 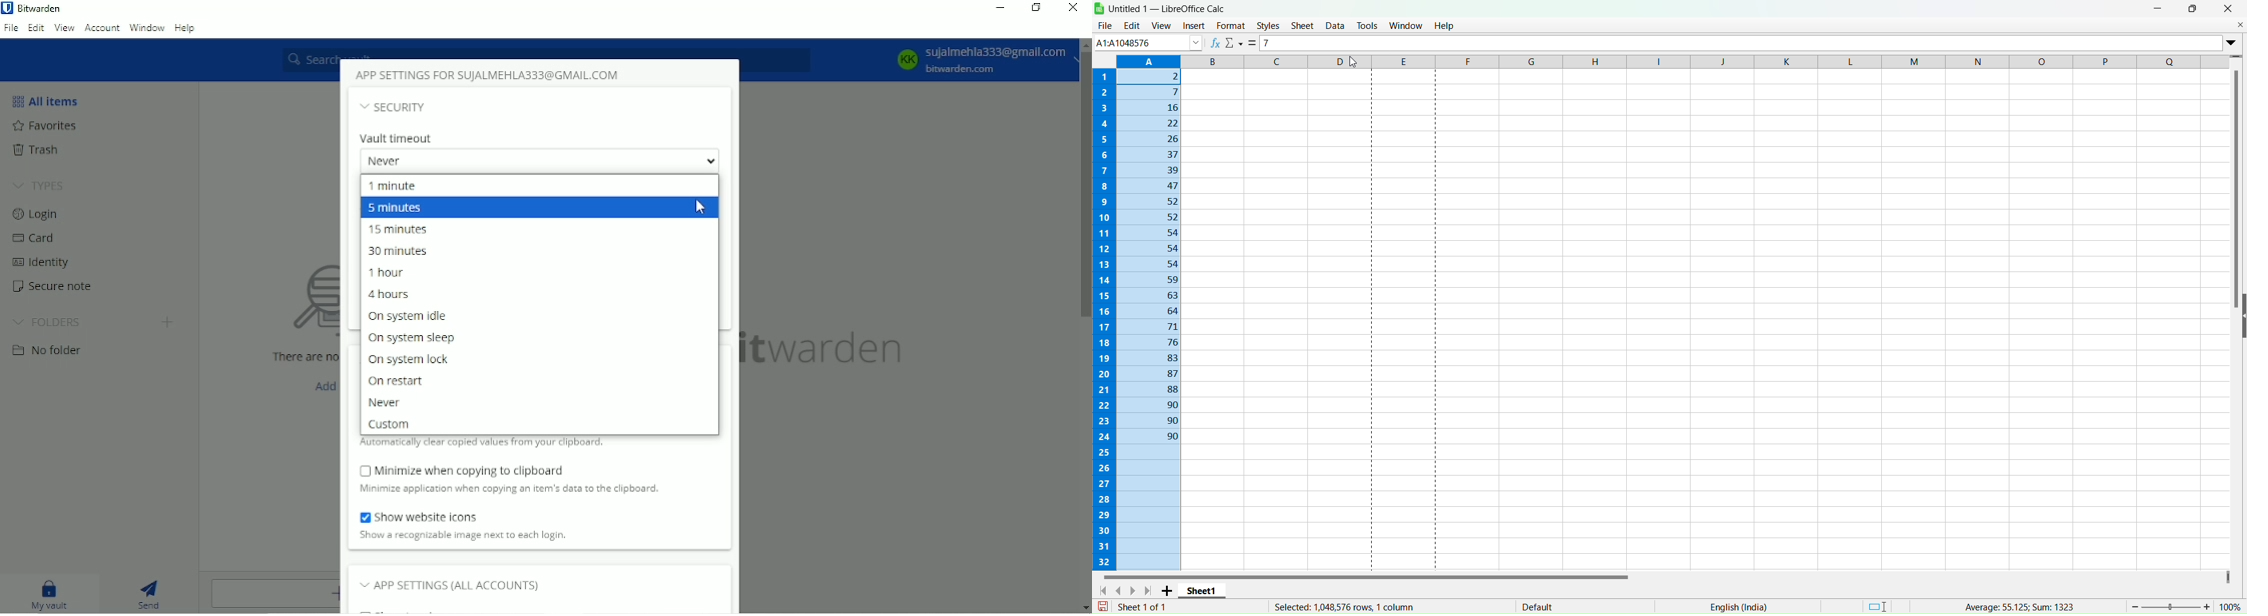 What do you see at coordinates (1537, 604) in the screenshot?
I see `Default` at bounding box center [1537, 604].